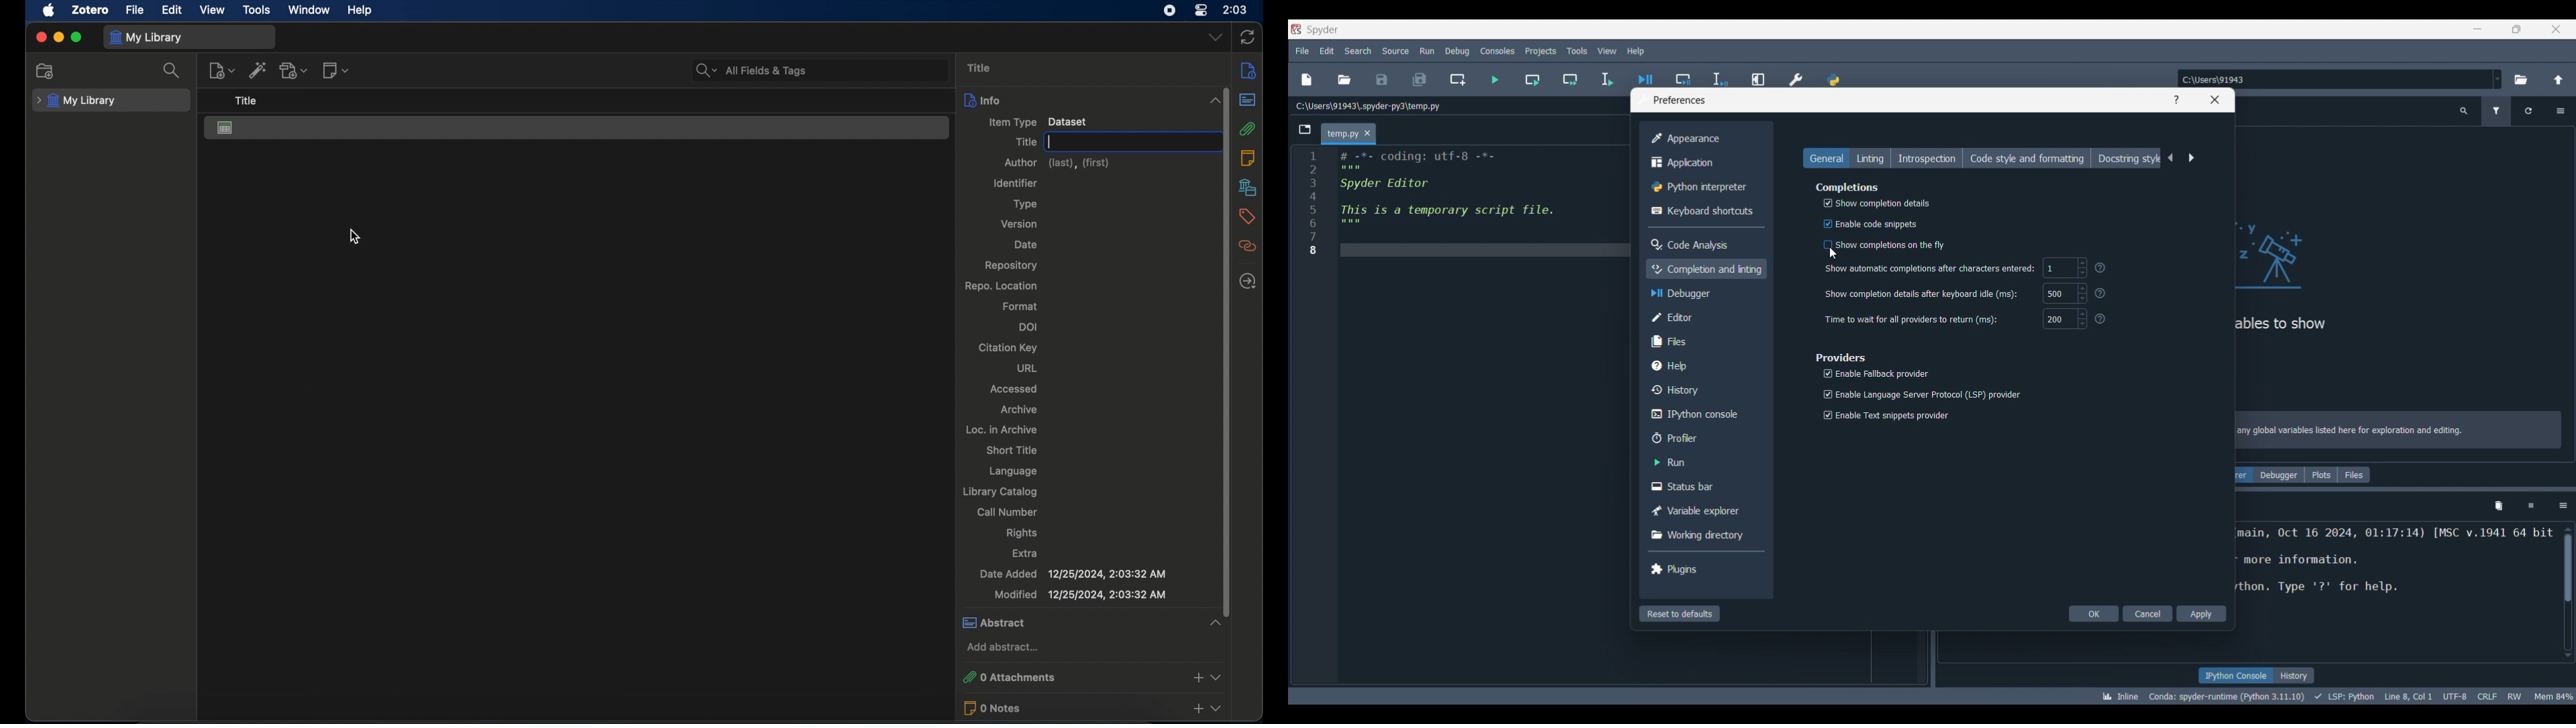  Describe the element at coordinates (1570, 80) in the screenshot. I see `Run current cell and go to next` at that location.